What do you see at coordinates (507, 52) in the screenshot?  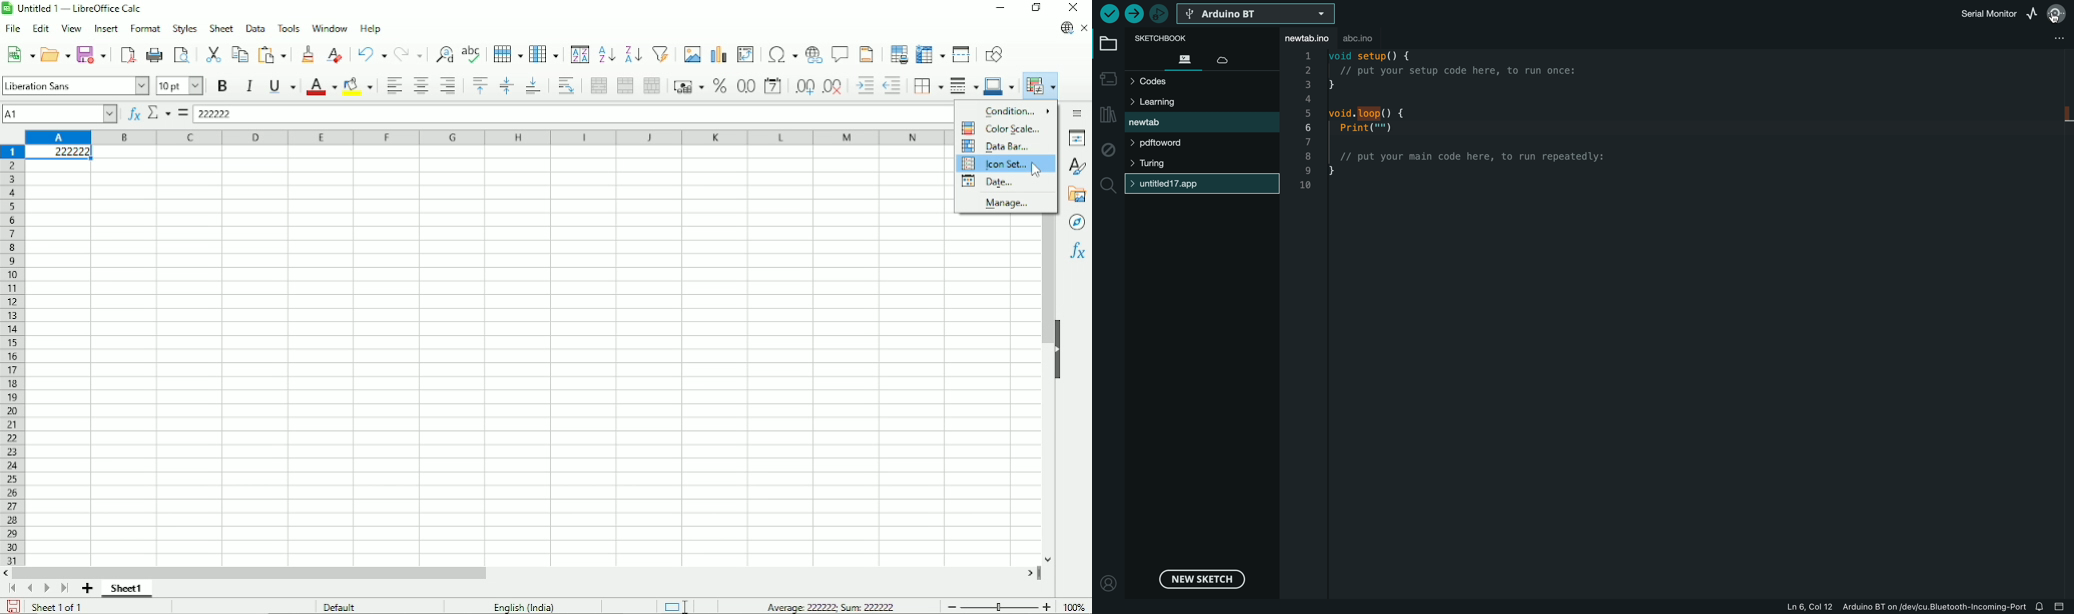 I see `Row` at bounding box center [507, 52].